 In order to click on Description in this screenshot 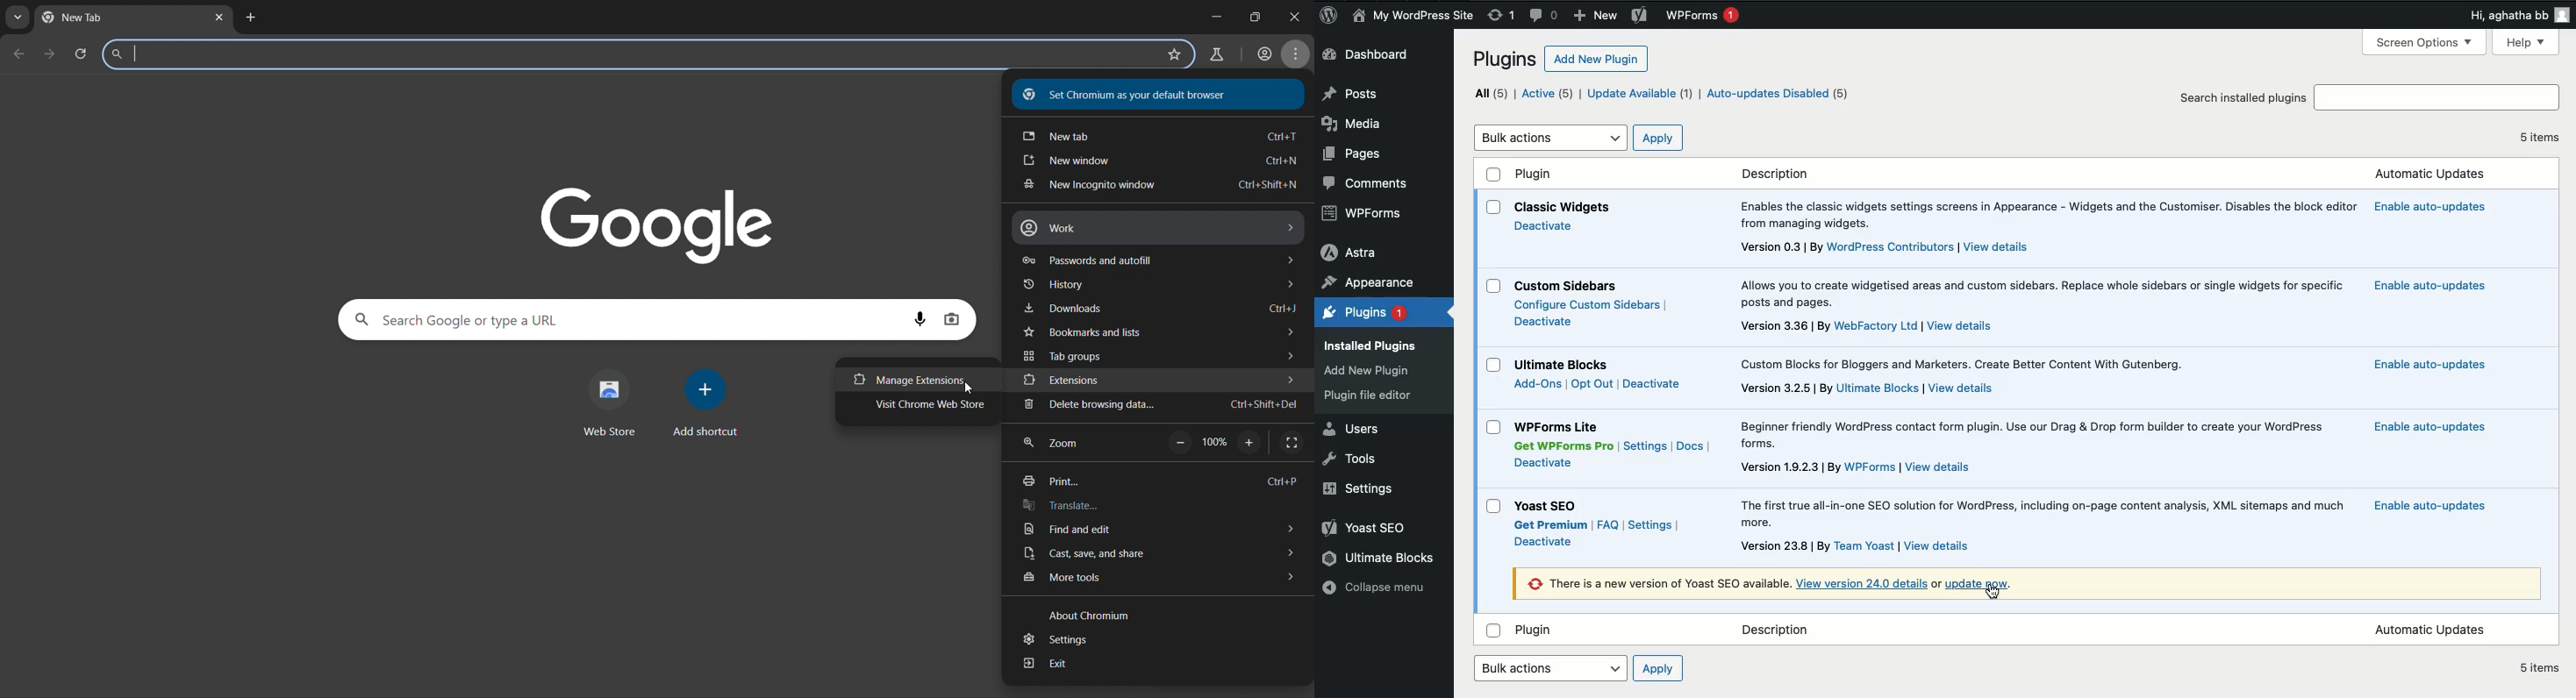, I will do `click(1856, 467)`.